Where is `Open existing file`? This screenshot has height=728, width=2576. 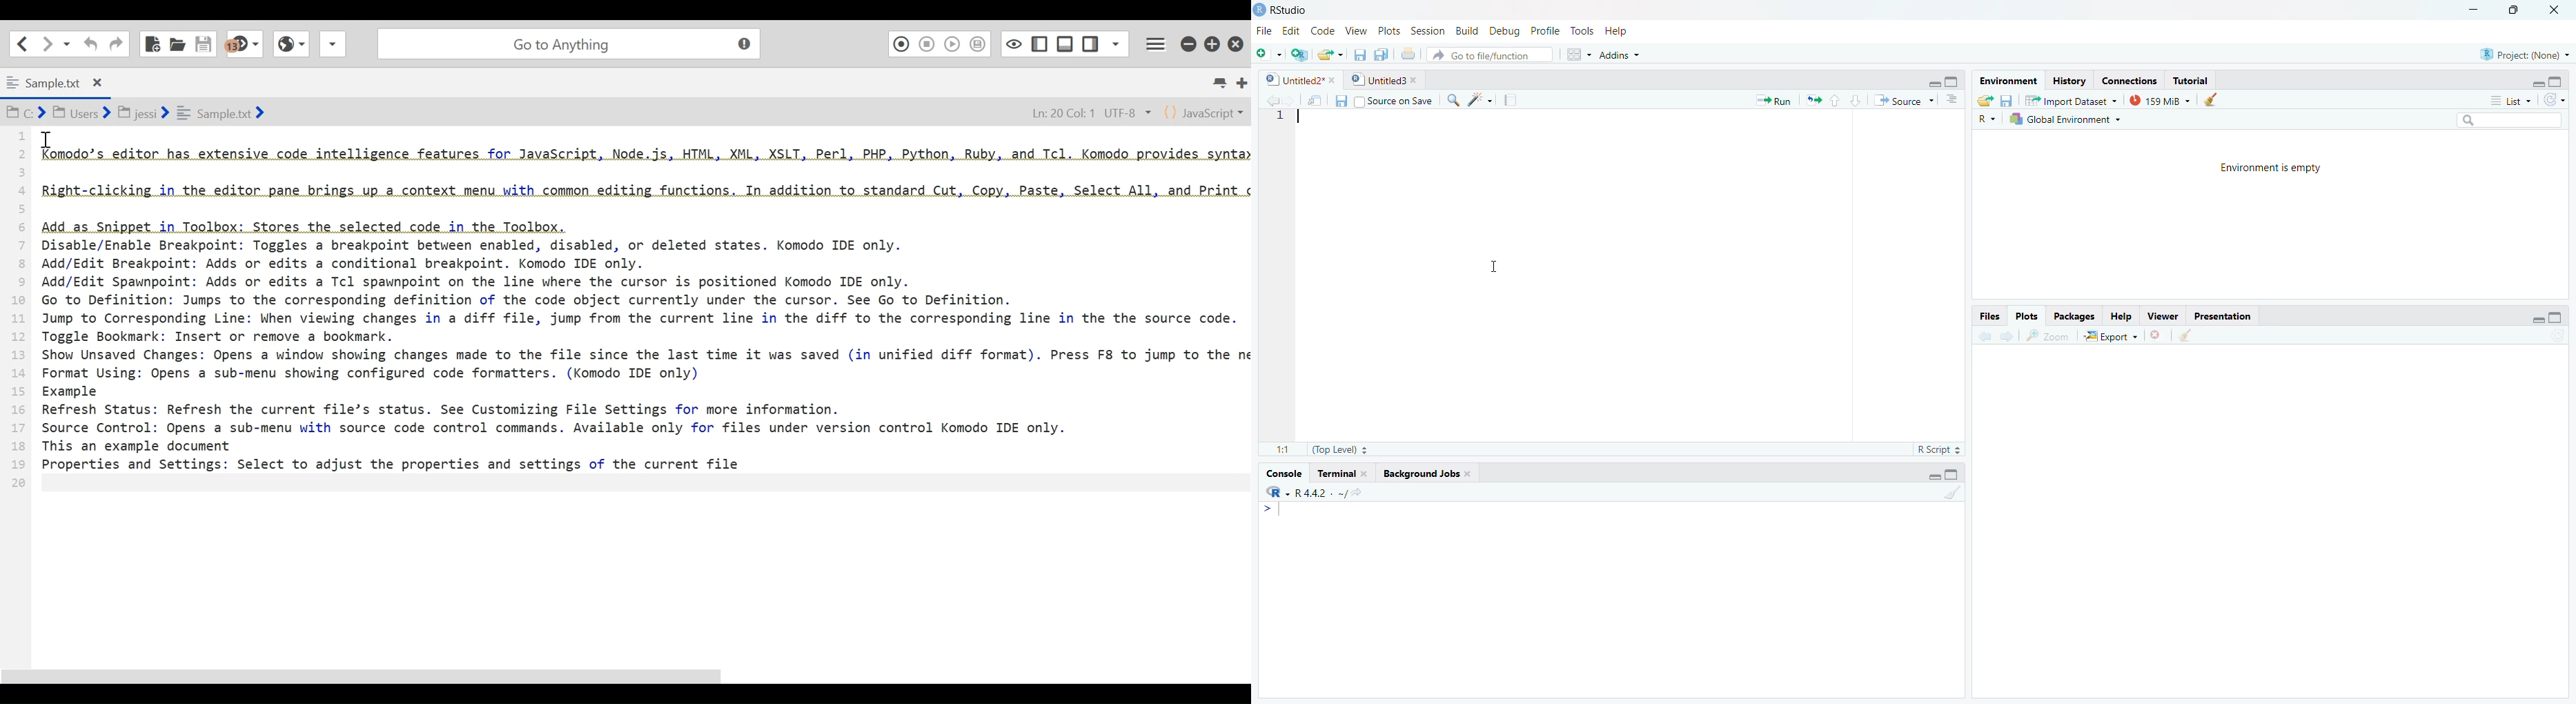
Open existing file is located at coordinates (1331, 55).